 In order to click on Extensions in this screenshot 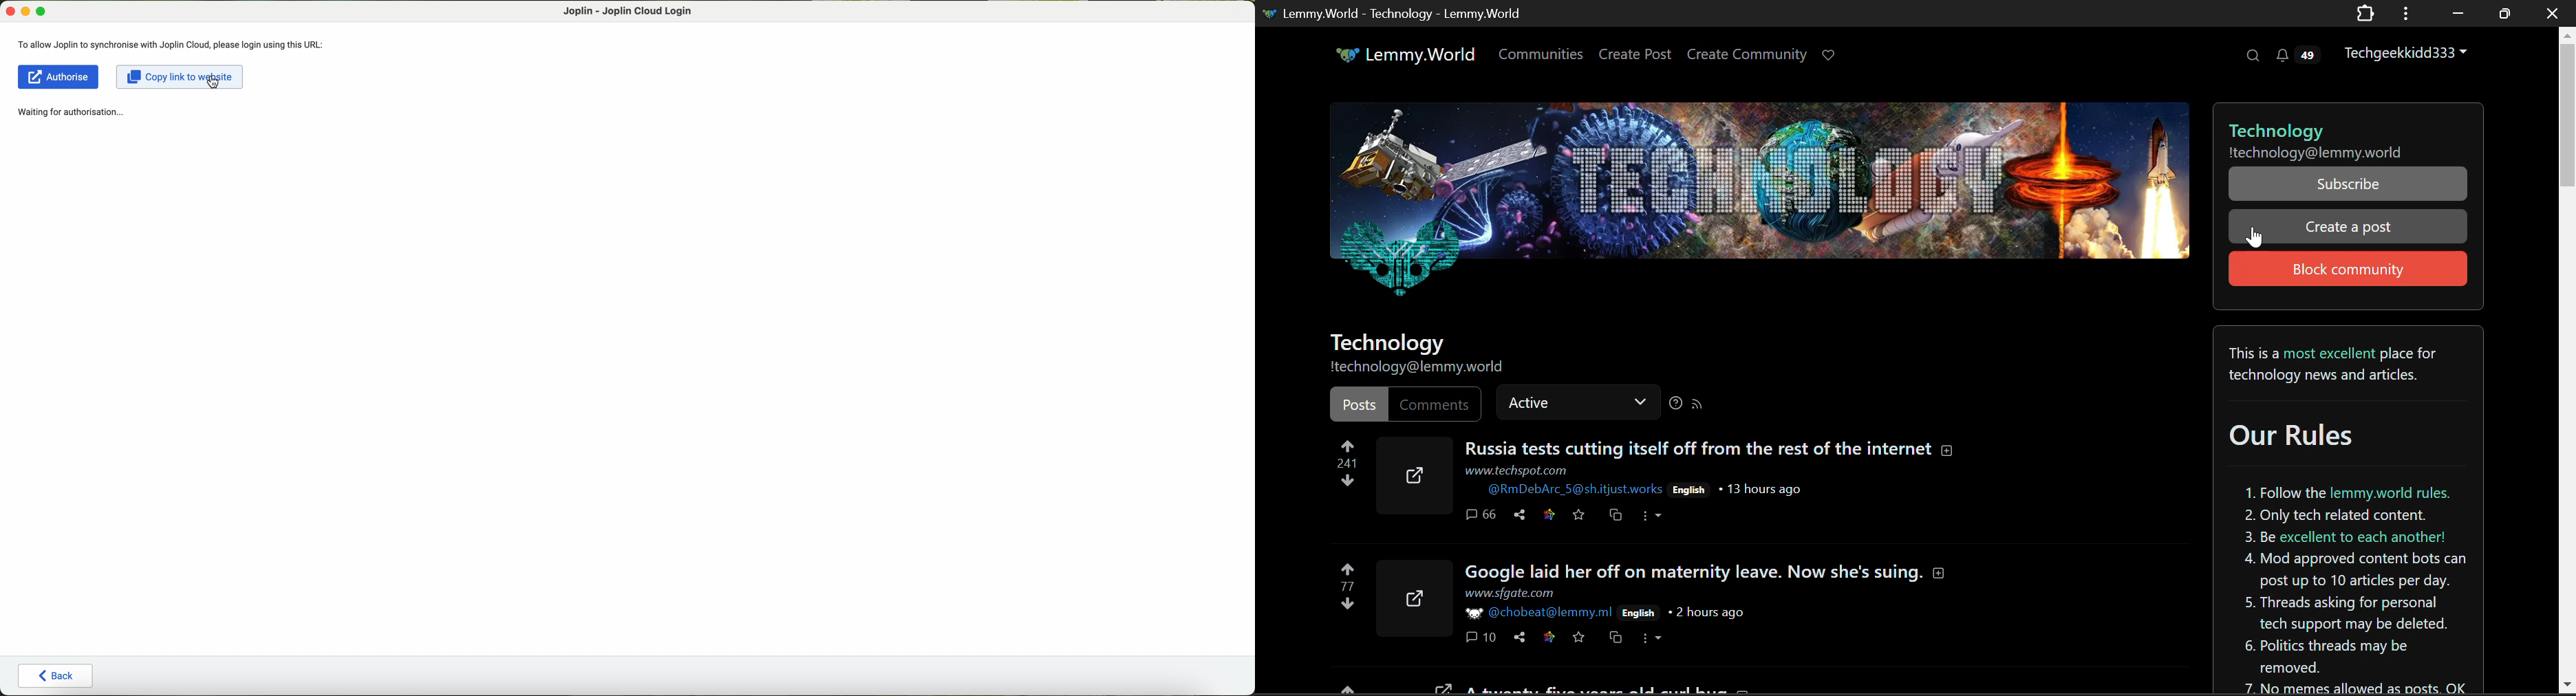, I will do `click(2365, 14)`.